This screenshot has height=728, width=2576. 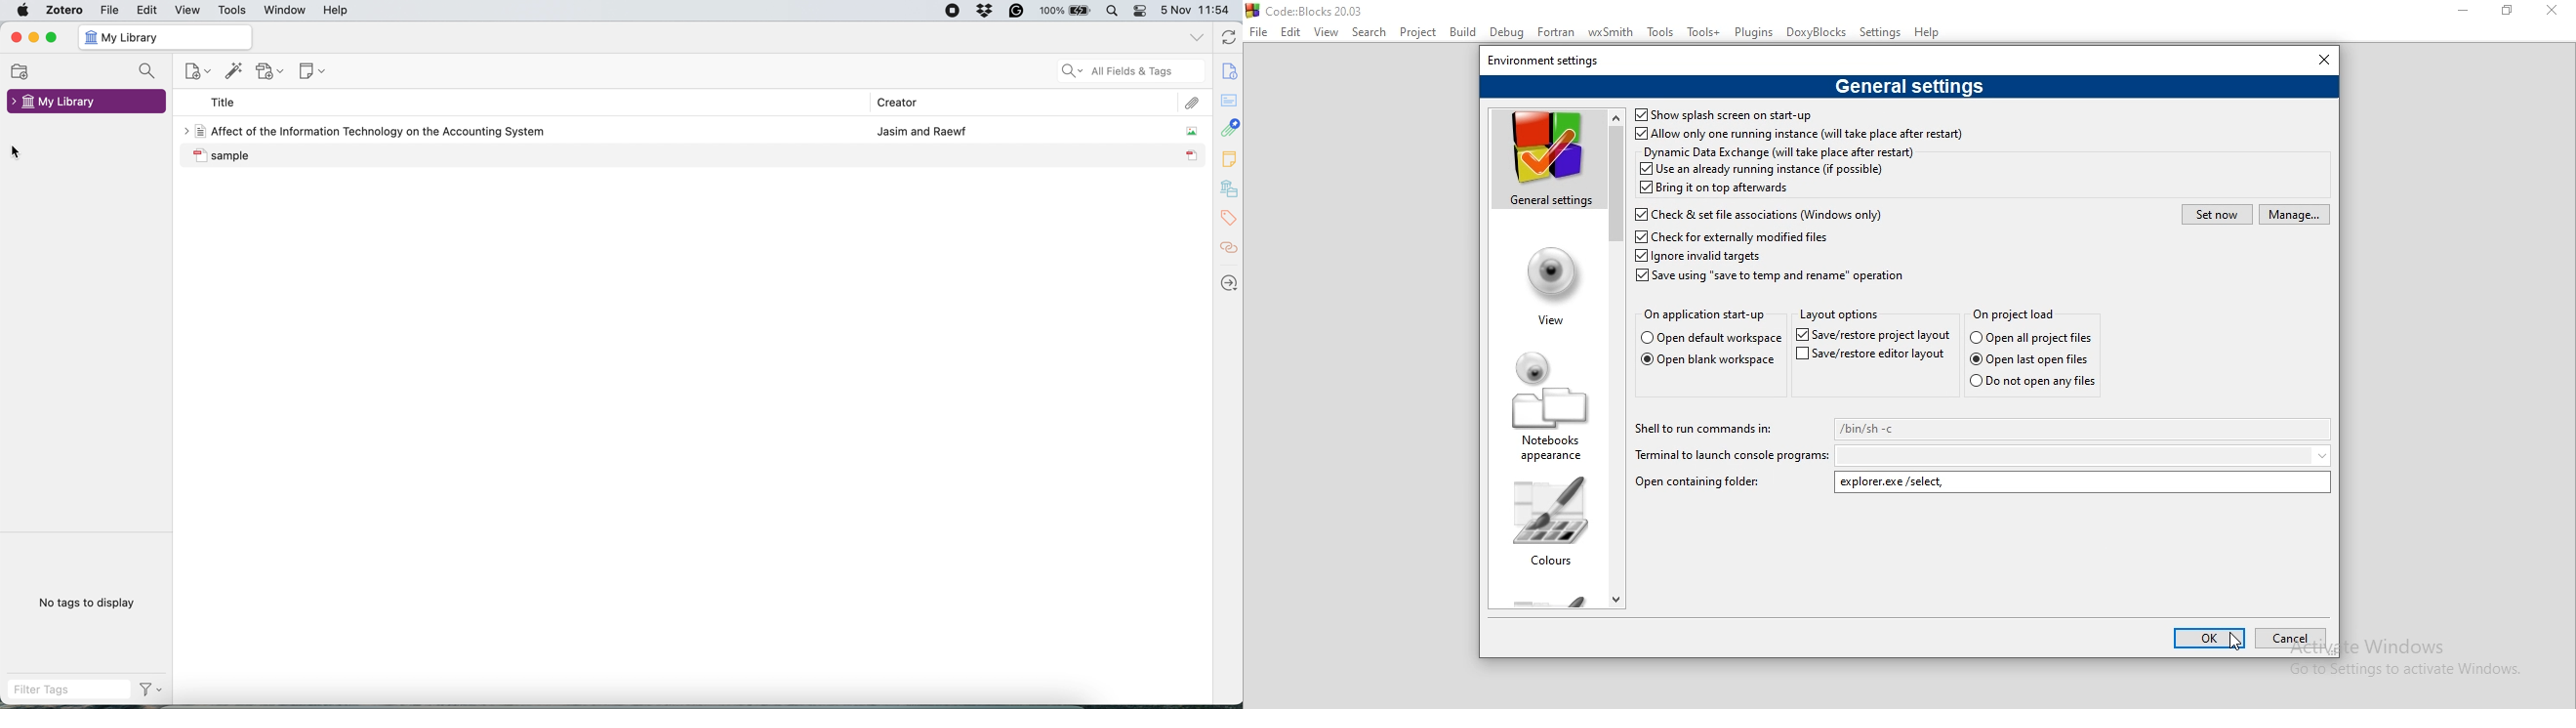 I want to click on close, so click(x=2556, y=15).